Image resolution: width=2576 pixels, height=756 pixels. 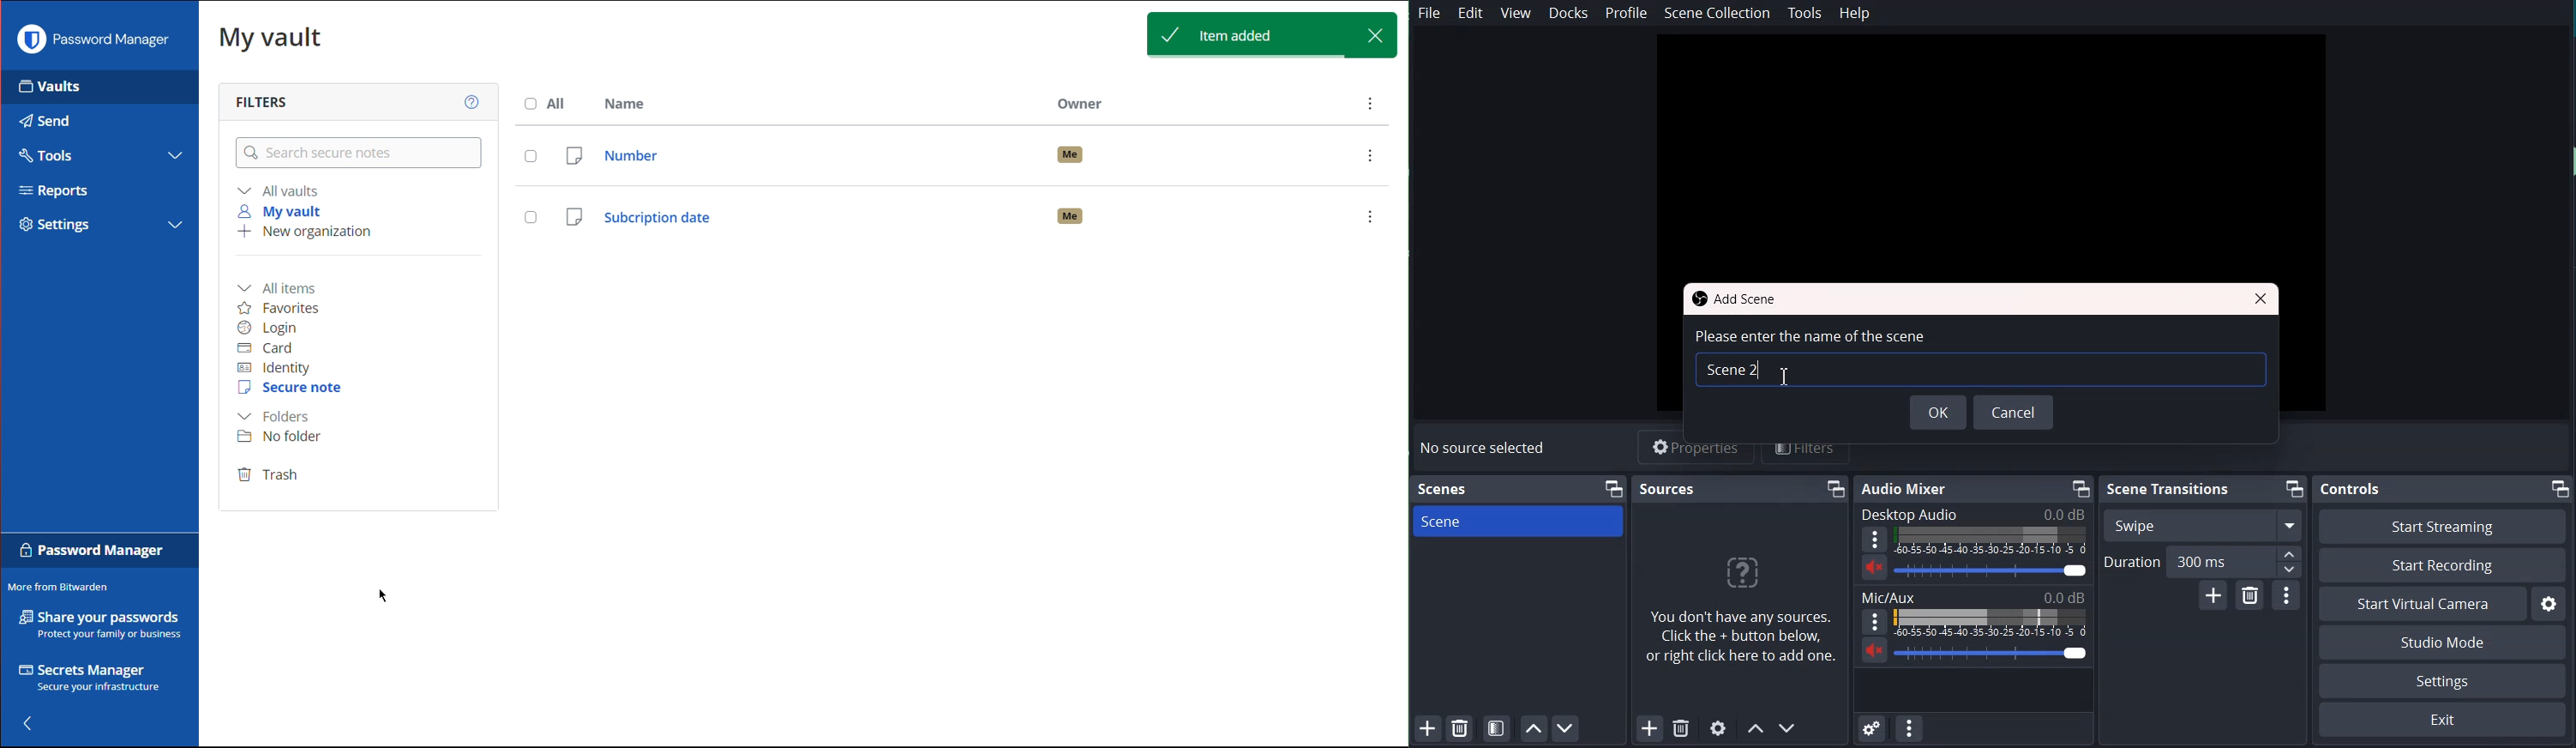 What do you see at coordinates (1737, 299) in the screenshot?
I see `Text` at bounding box center [1737, 299].